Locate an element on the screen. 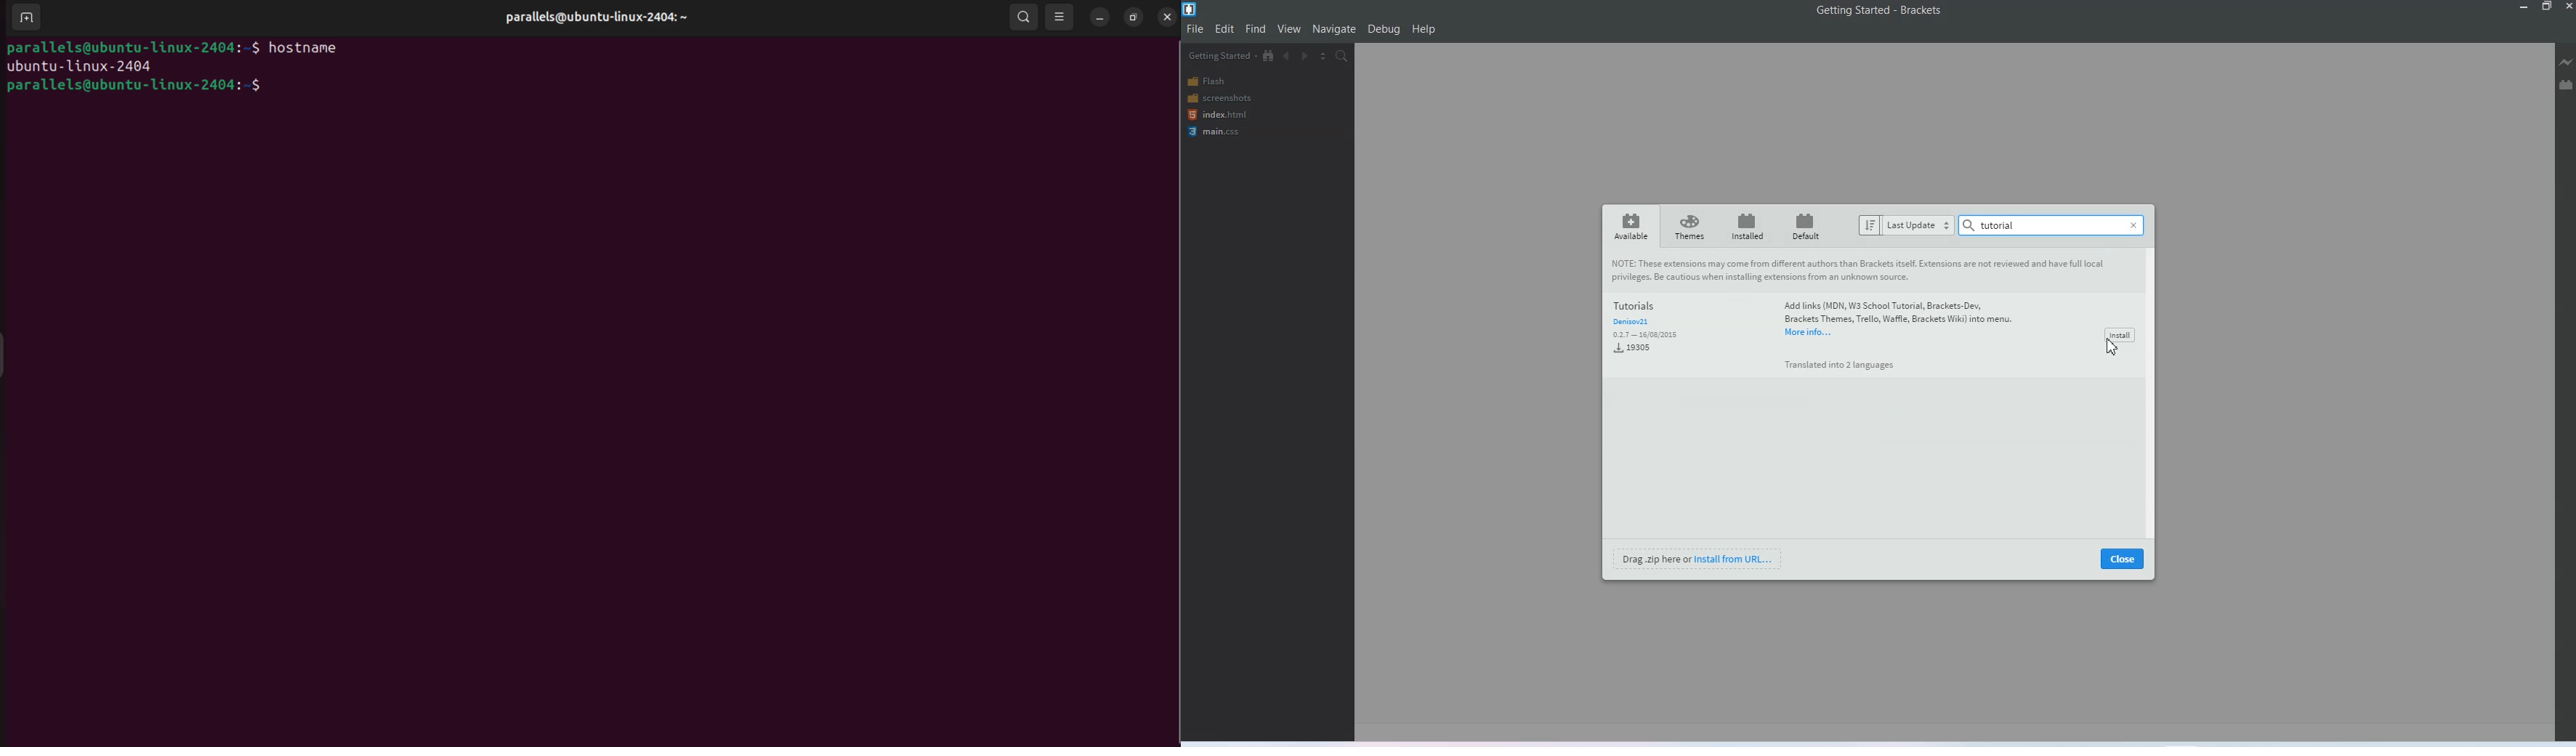  Last Update is located at coordinates (1906, 225).